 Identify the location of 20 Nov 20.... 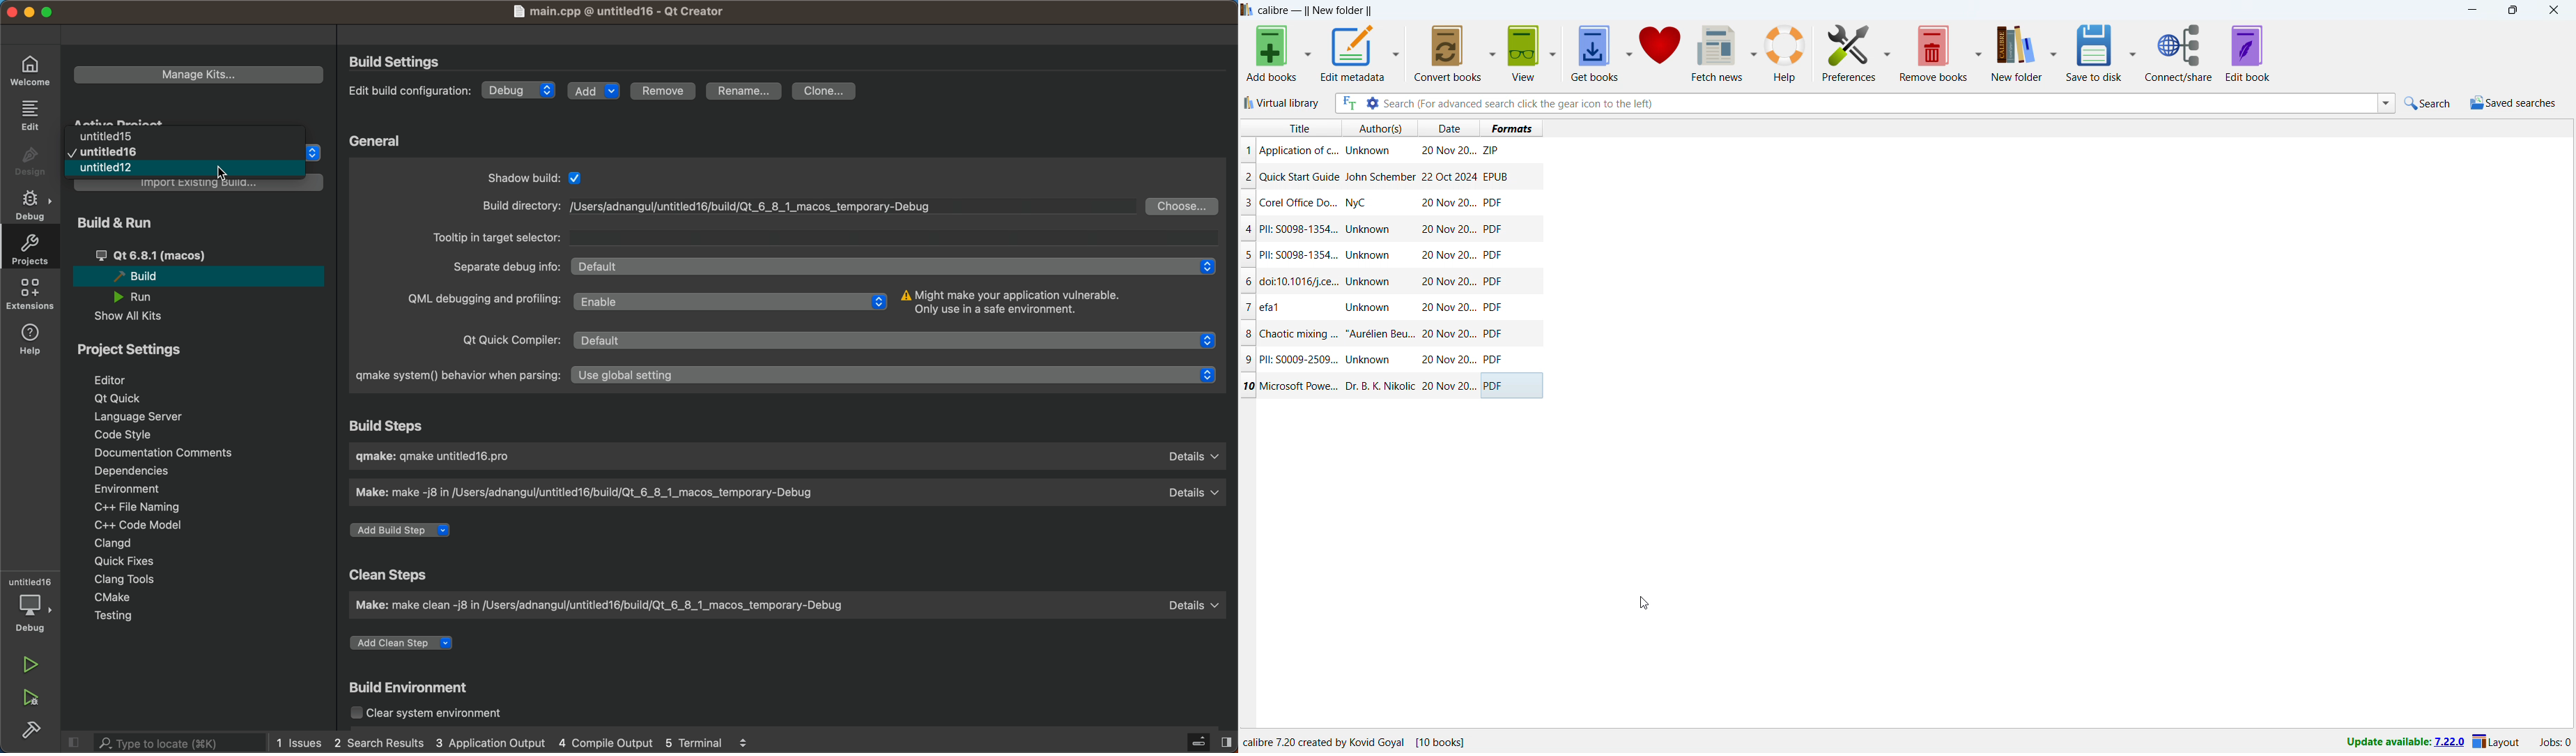
(1449, 152).